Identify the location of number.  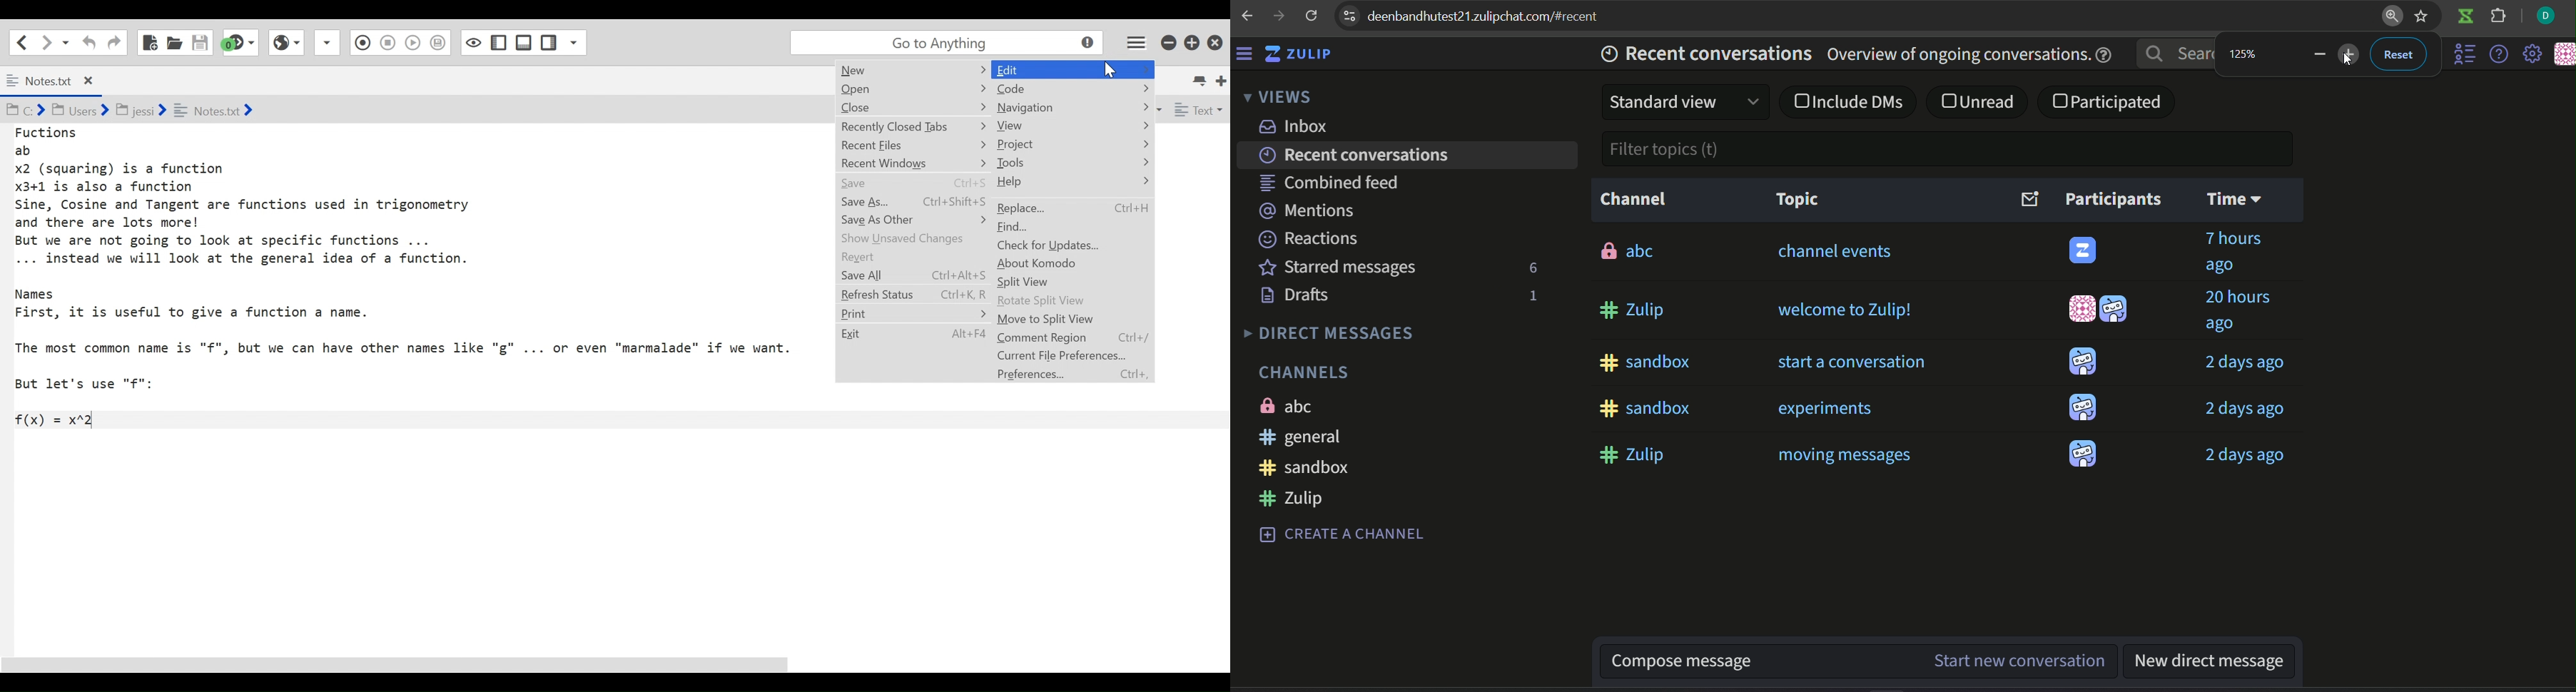
(1531, 267).